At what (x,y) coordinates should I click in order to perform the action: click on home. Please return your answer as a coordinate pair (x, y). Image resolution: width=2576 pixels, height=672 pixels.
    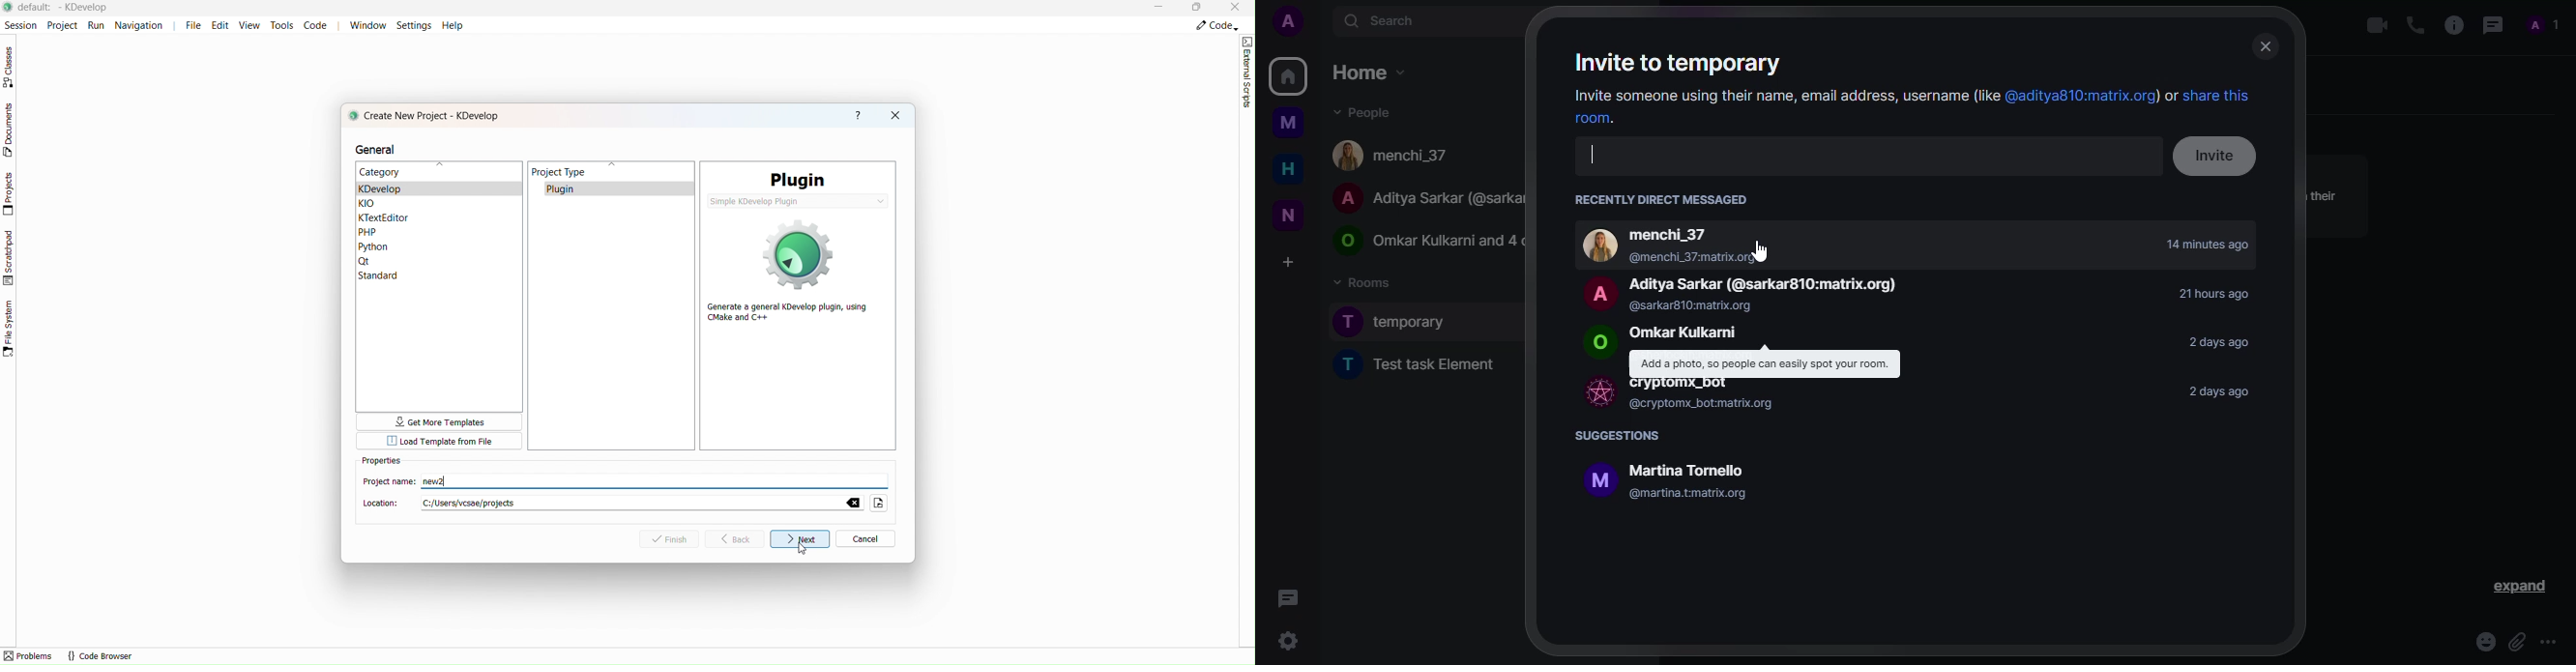
    Looking at the image, I should click on (1282, 169).